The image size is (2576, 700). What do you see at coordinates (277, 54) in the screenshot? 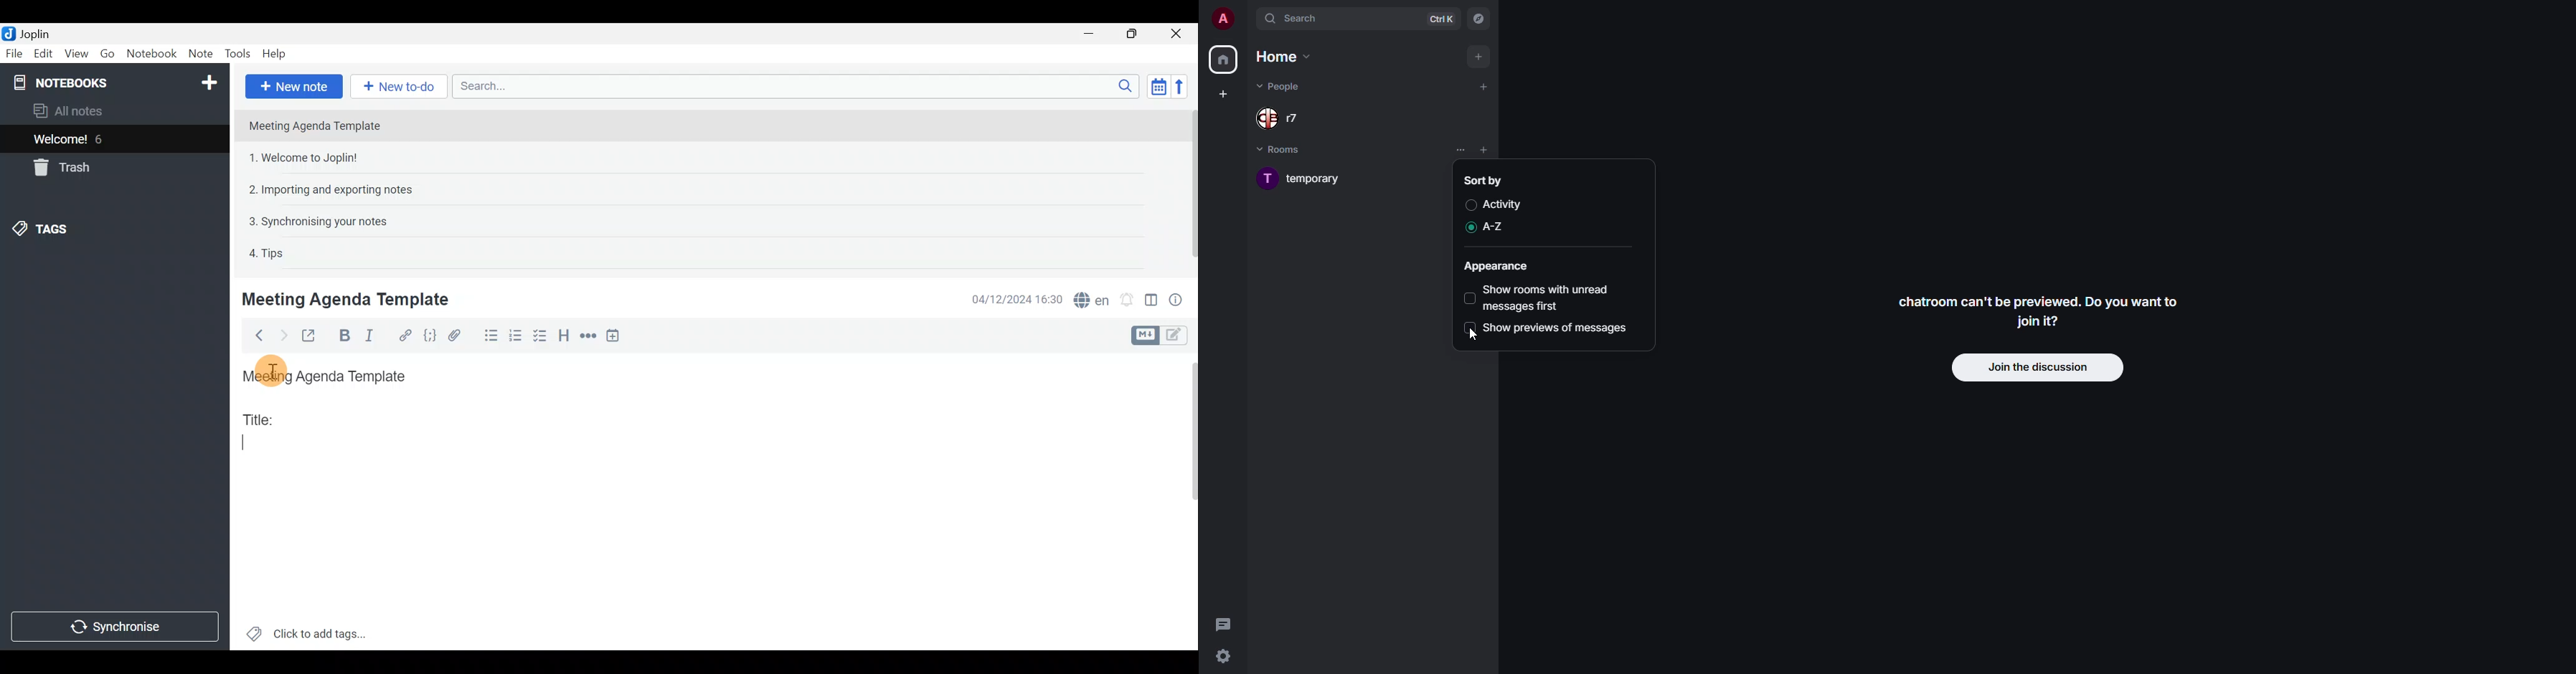
I see `Help` at bounding box center [277, 54].